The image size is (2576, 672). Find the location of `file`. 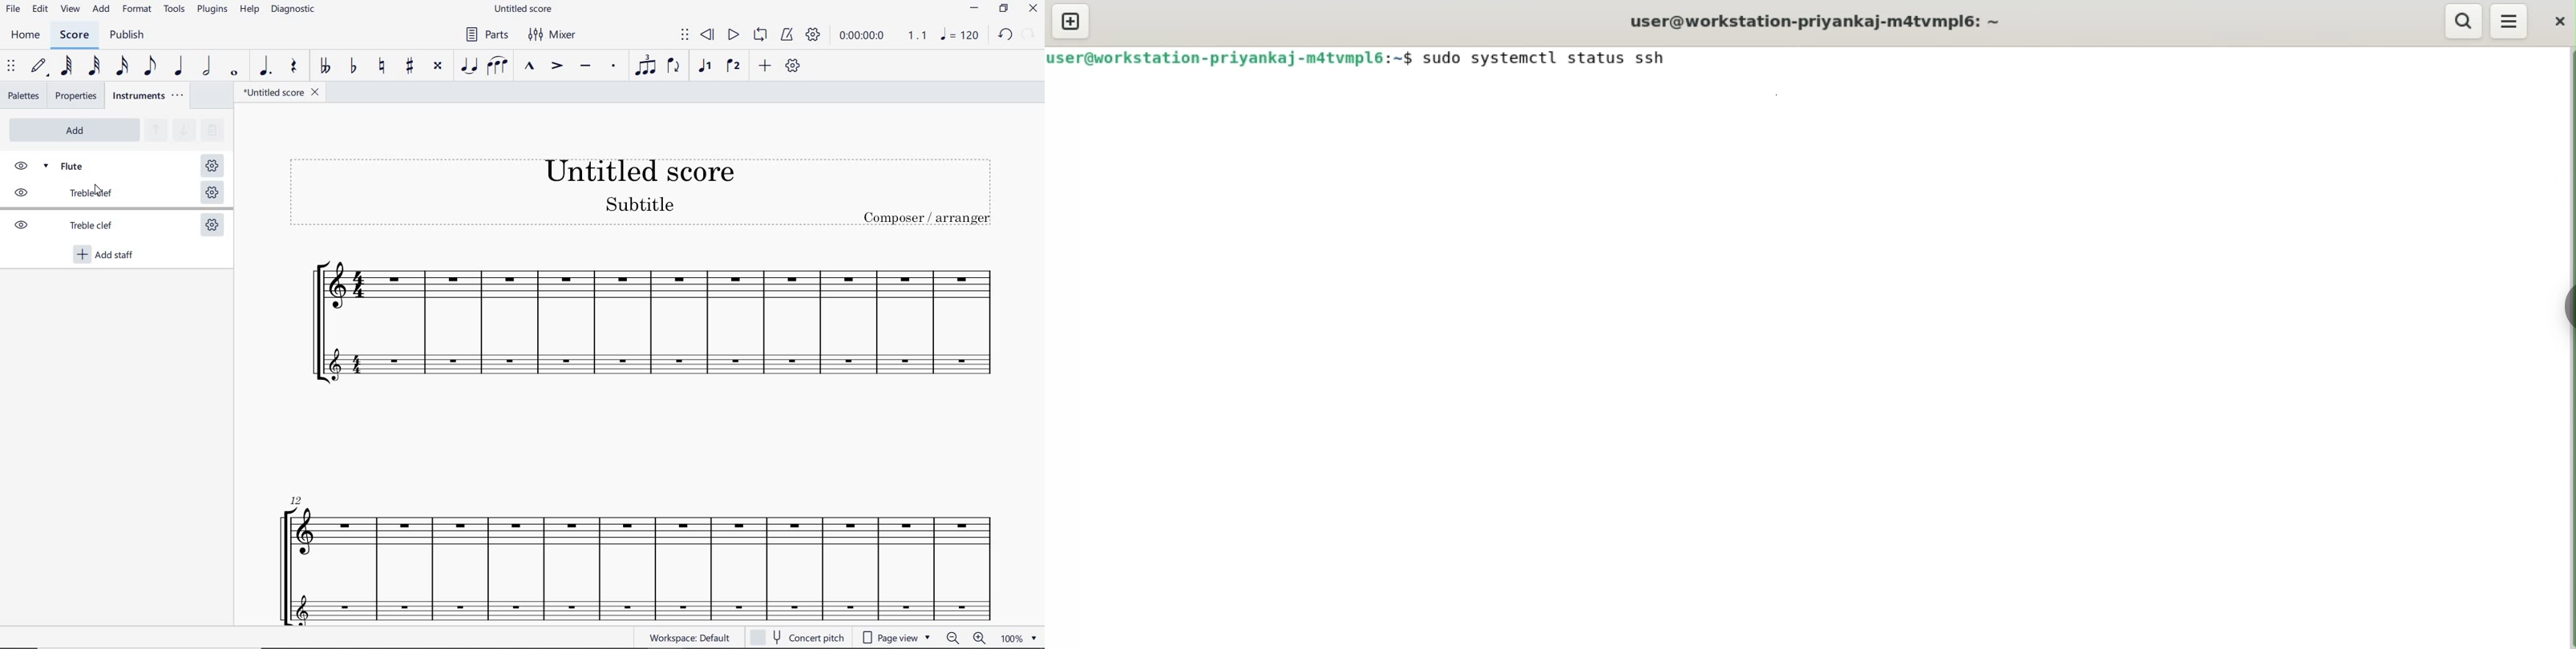

file is located at coordinates (14, 12).